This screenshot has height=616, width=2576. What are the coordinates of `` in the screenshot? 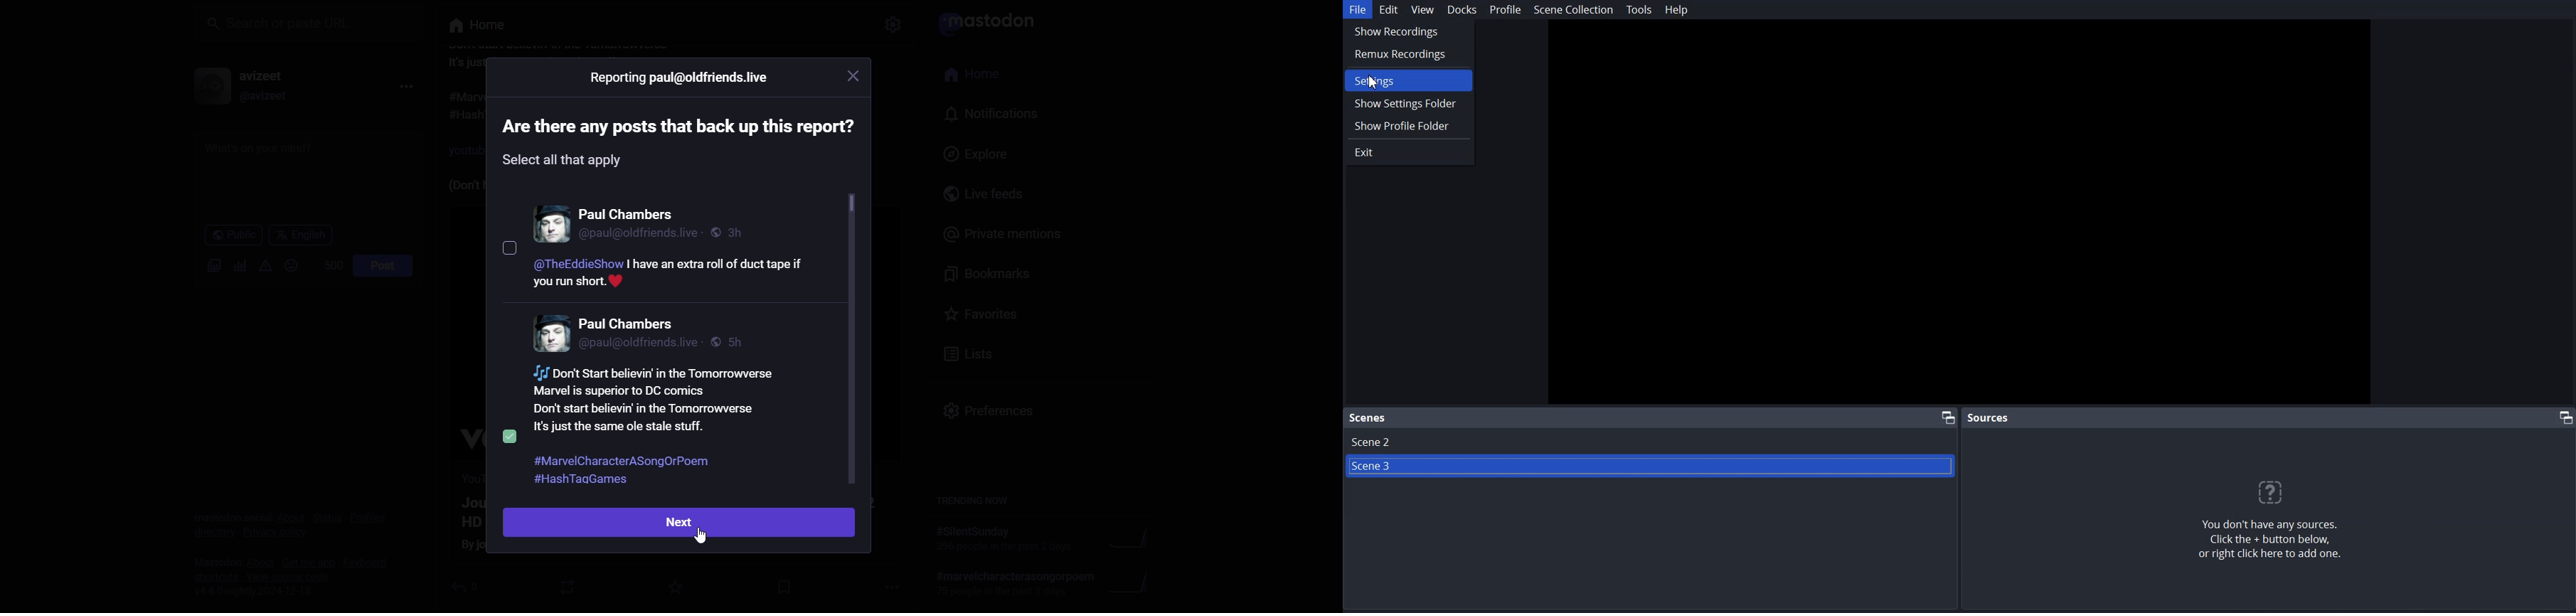 It's located at (661, 402).